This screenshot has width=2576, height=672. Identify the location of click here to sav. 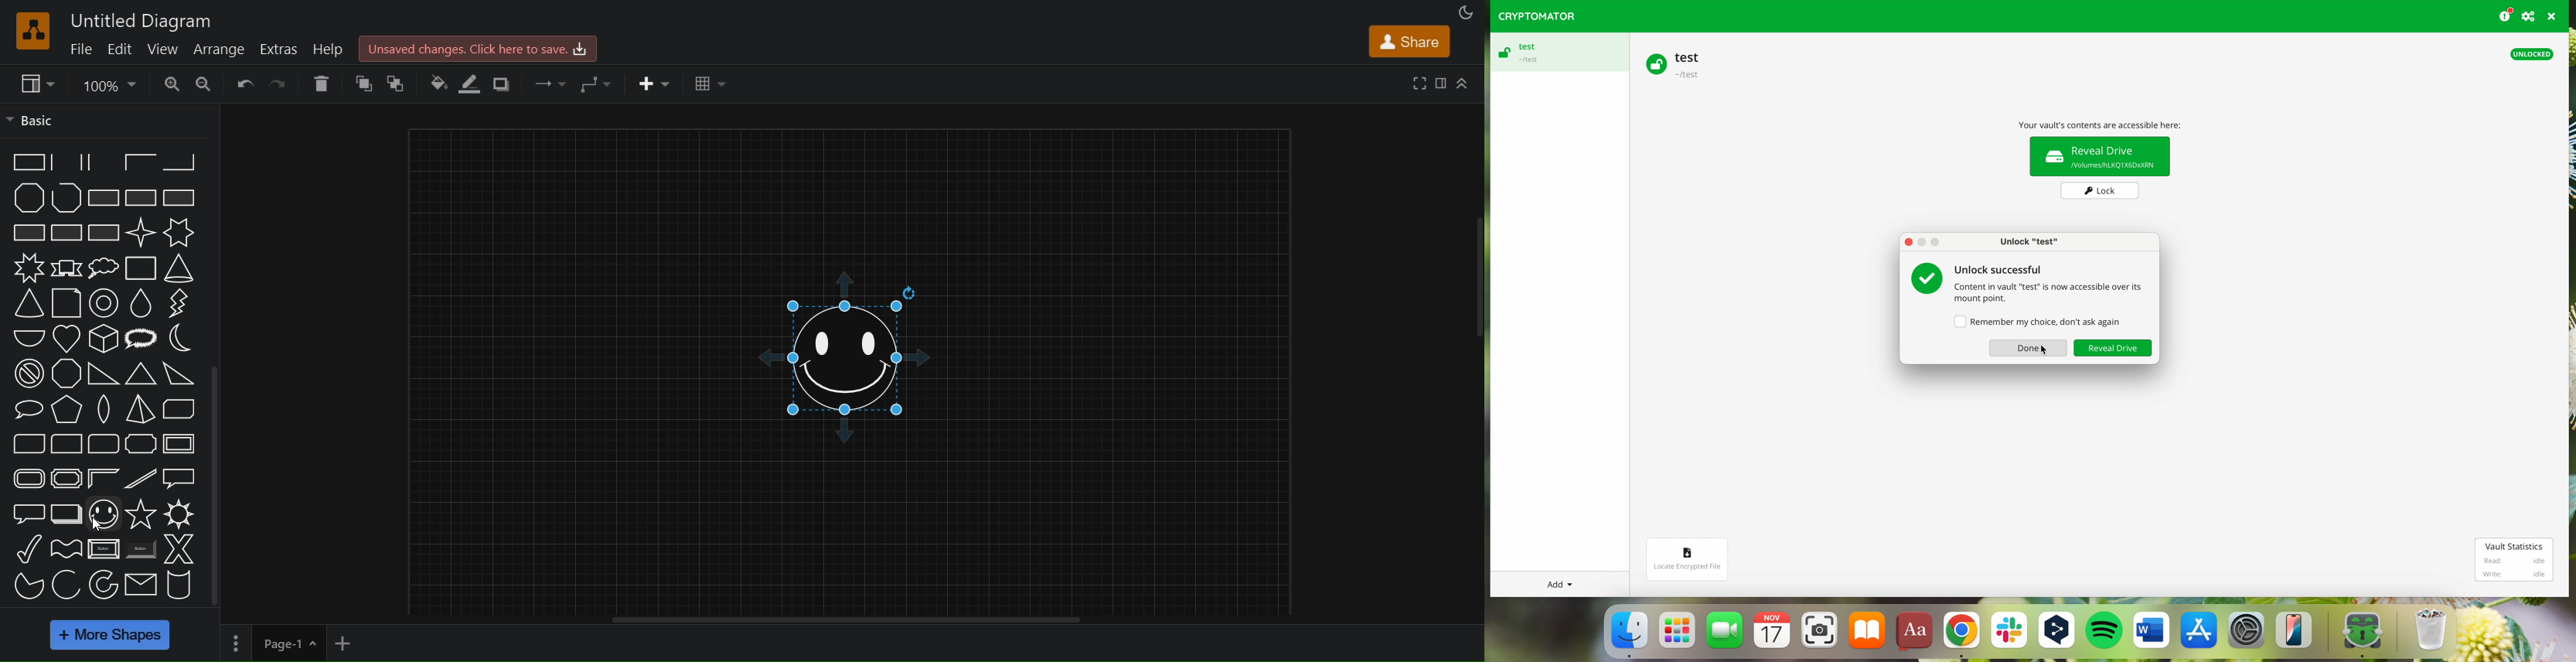
(475, 48).